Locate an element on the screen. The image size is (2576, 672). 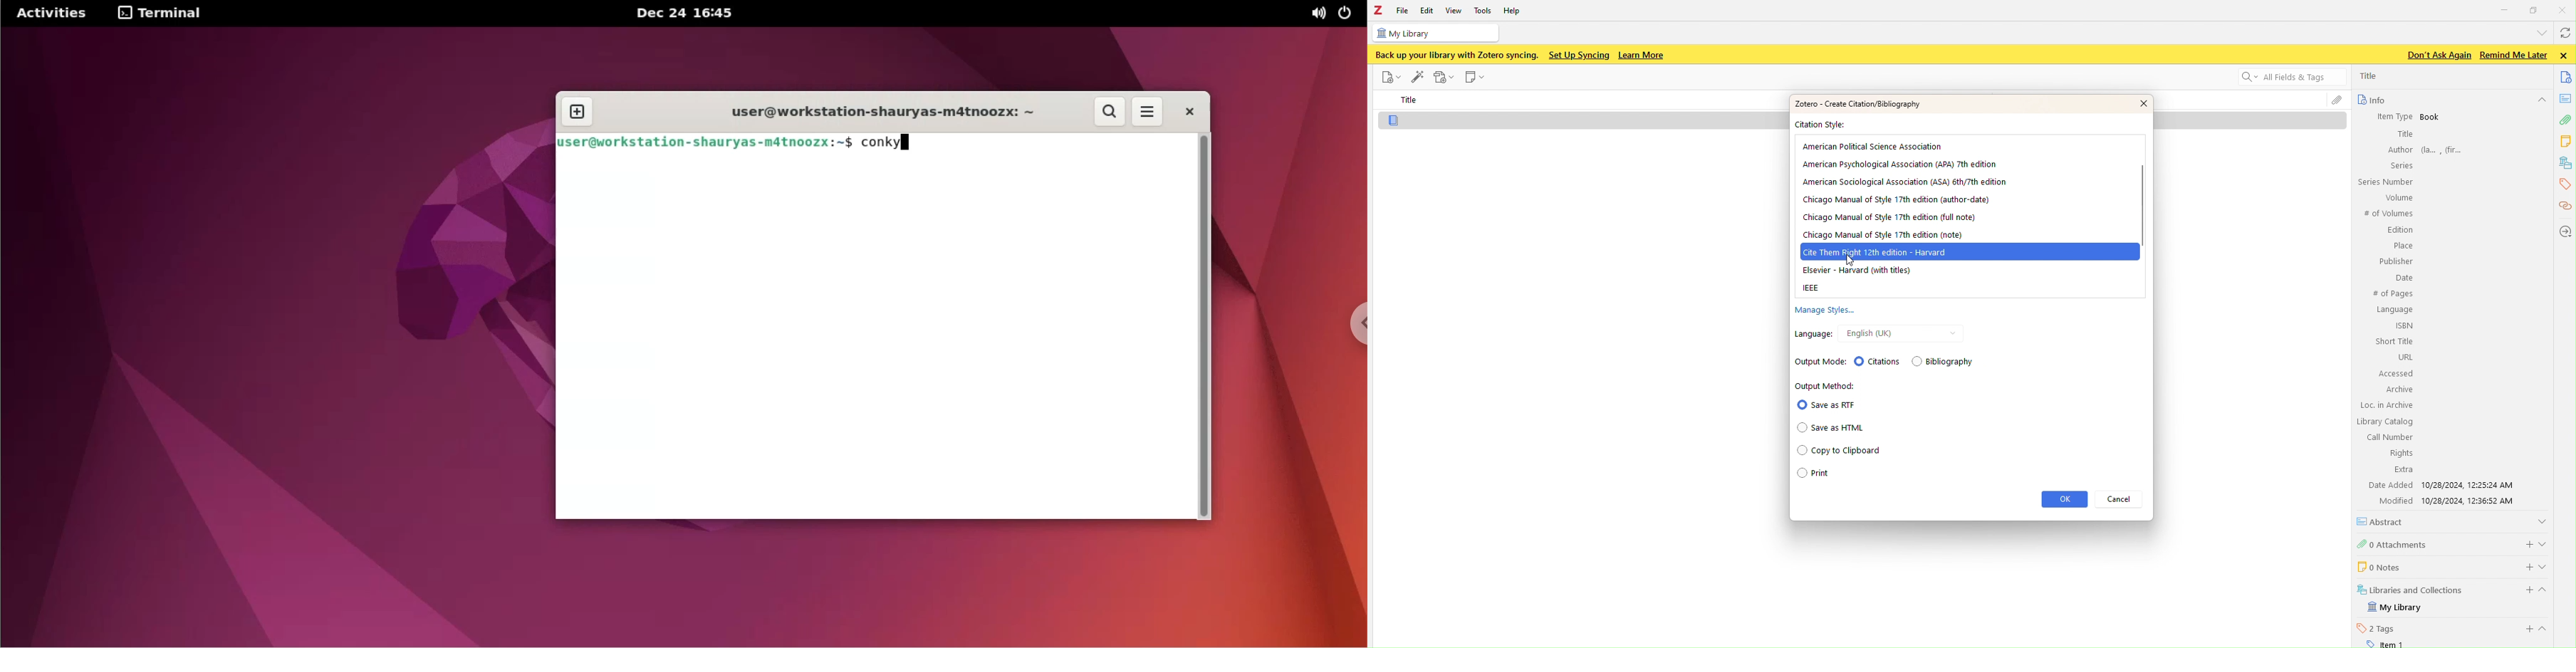
‘Modified is located at coordinates (2391, 500).